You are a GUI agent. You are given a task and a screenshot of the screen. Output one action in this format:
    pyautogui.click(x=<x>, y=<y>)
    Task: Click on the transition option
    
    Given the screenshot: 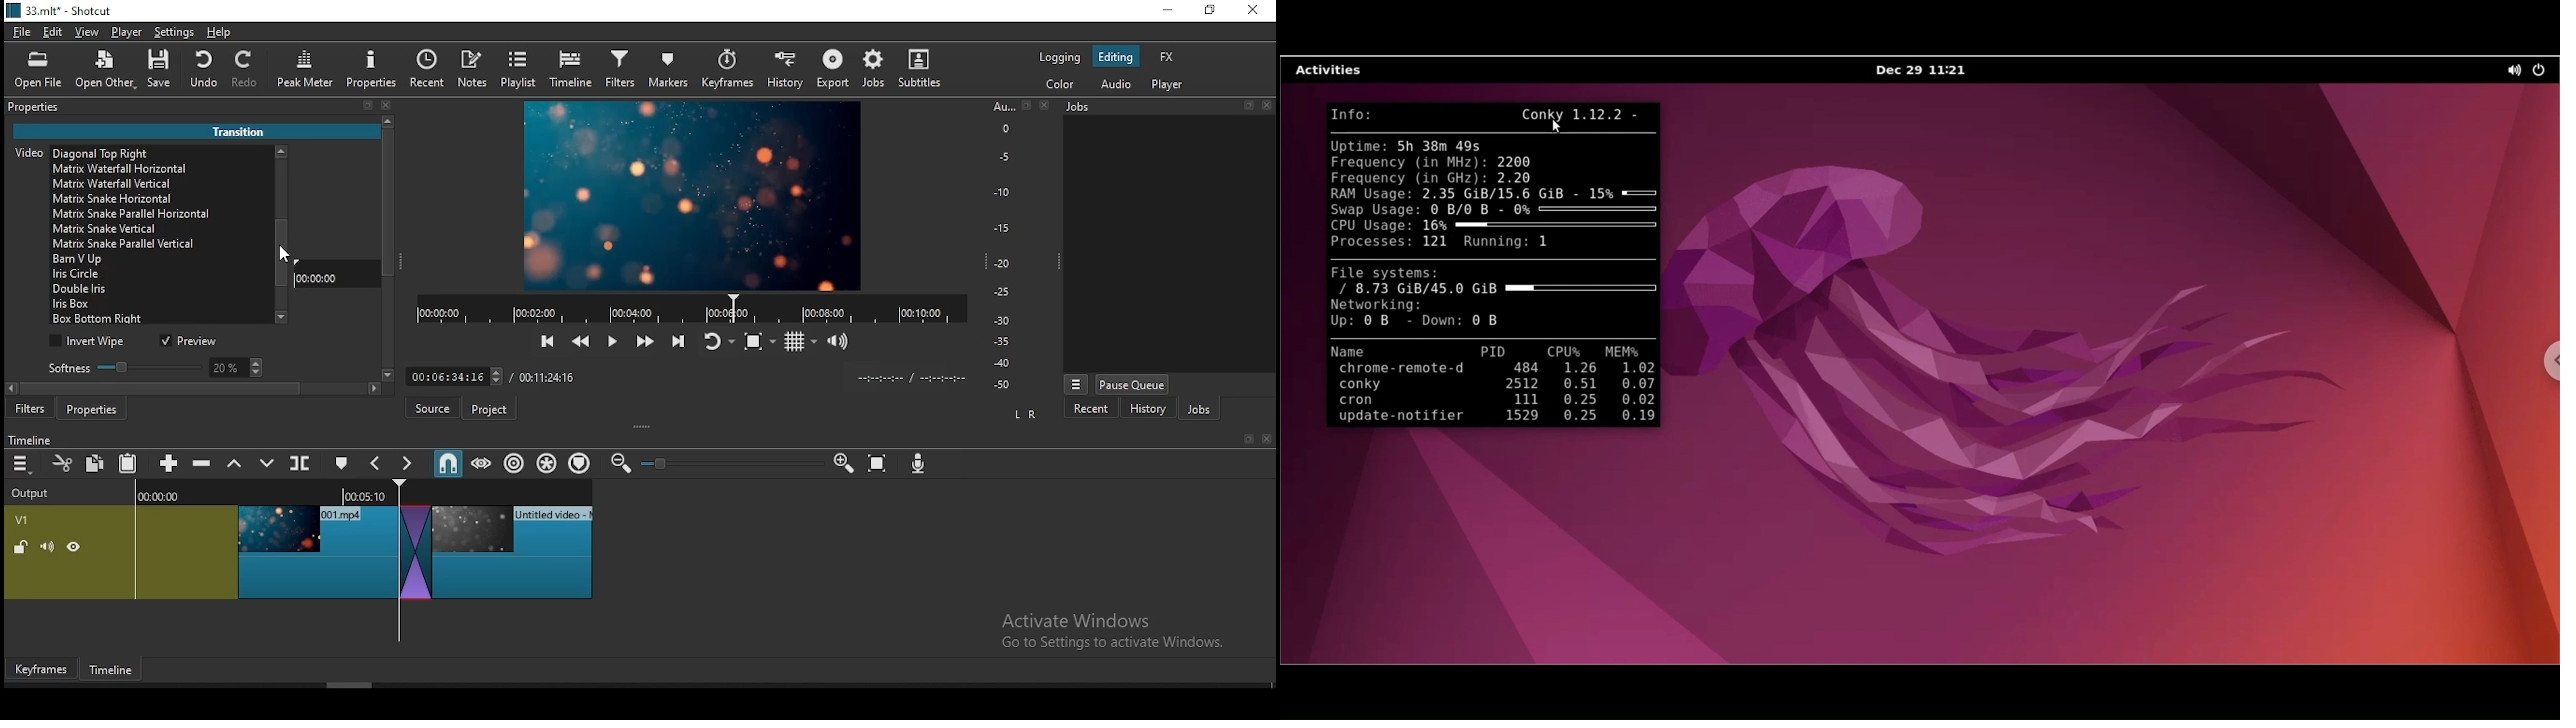 What is the action you would take?
    pyautogui.click(x=163, y=245)
    